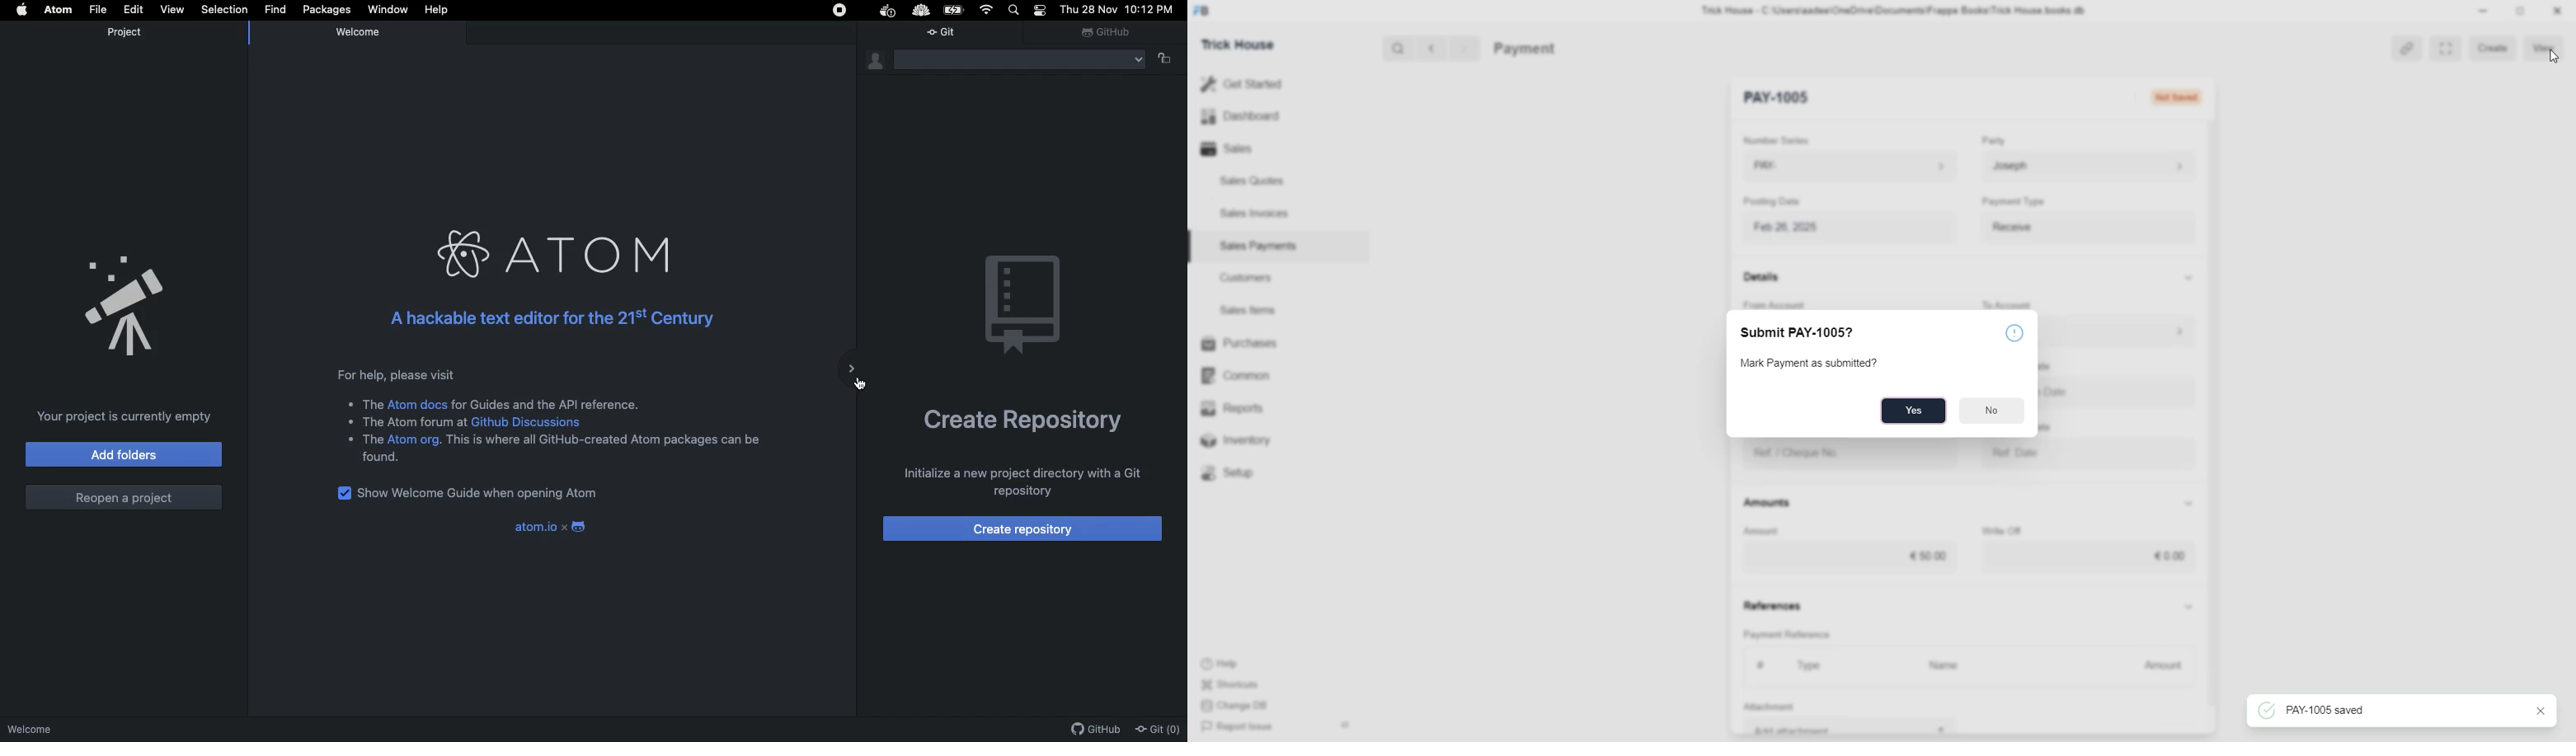 This screenshot has width=2576, height=756. I want to click on Josep, so click(2088, 166).